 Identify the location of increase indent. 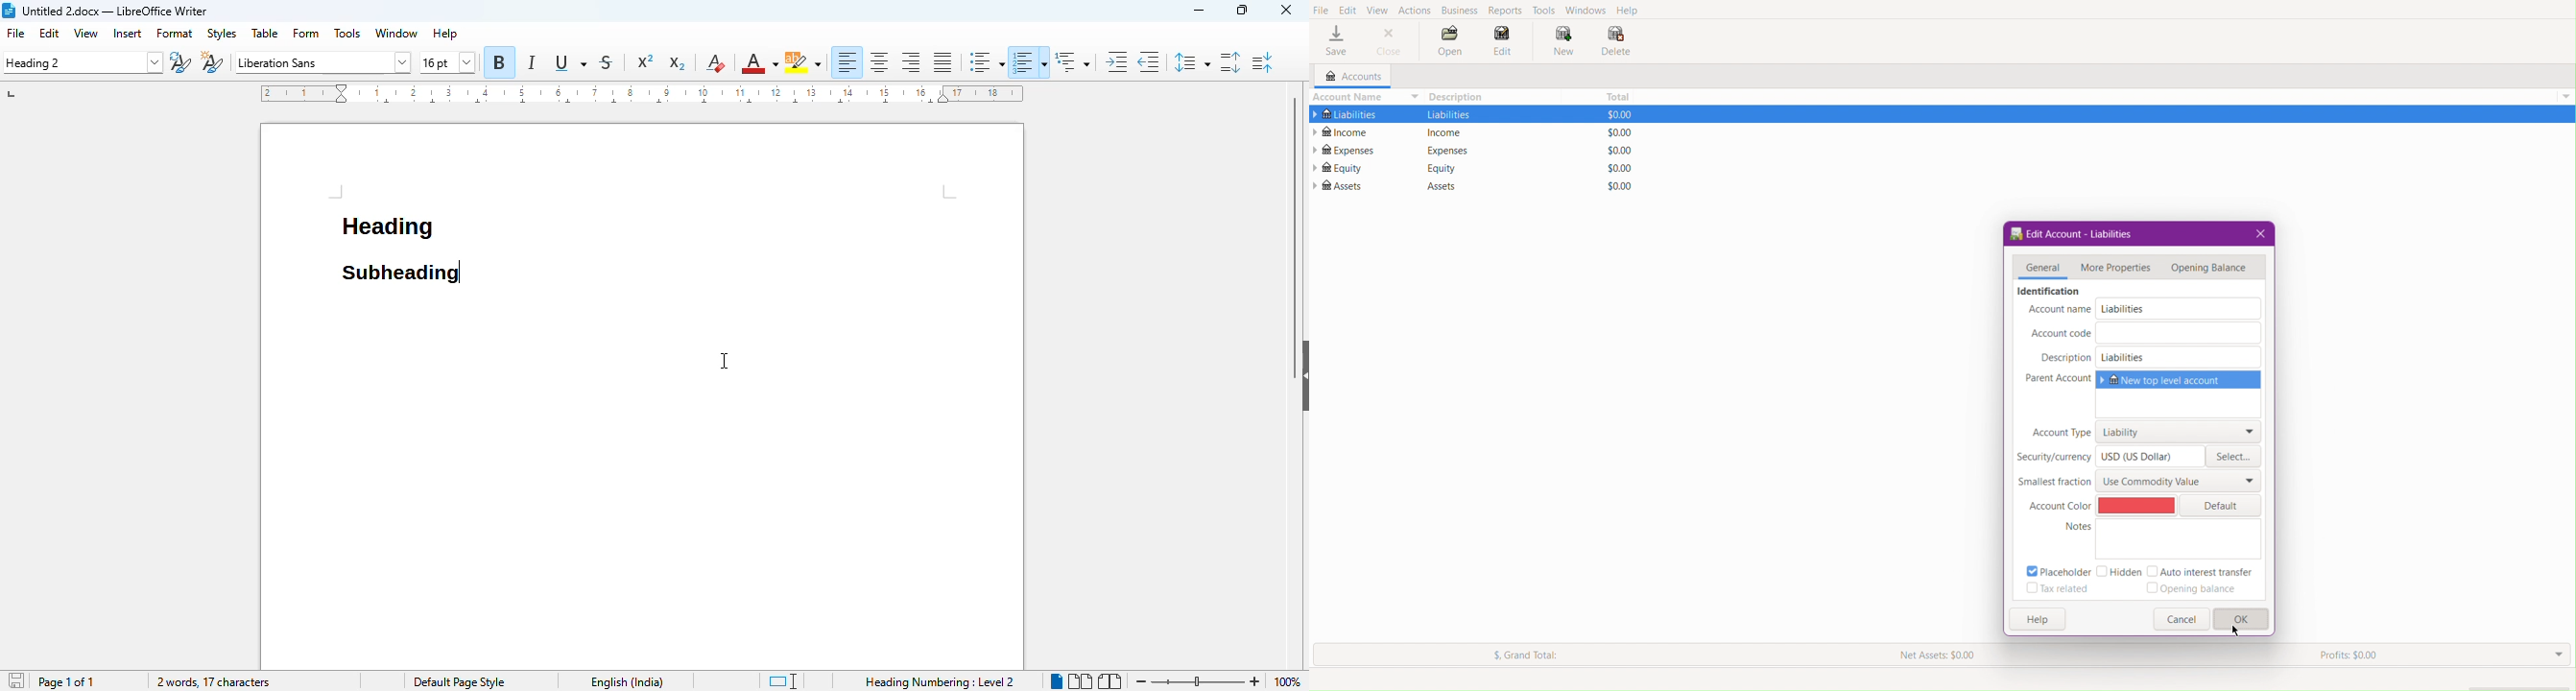
(1117, 61).